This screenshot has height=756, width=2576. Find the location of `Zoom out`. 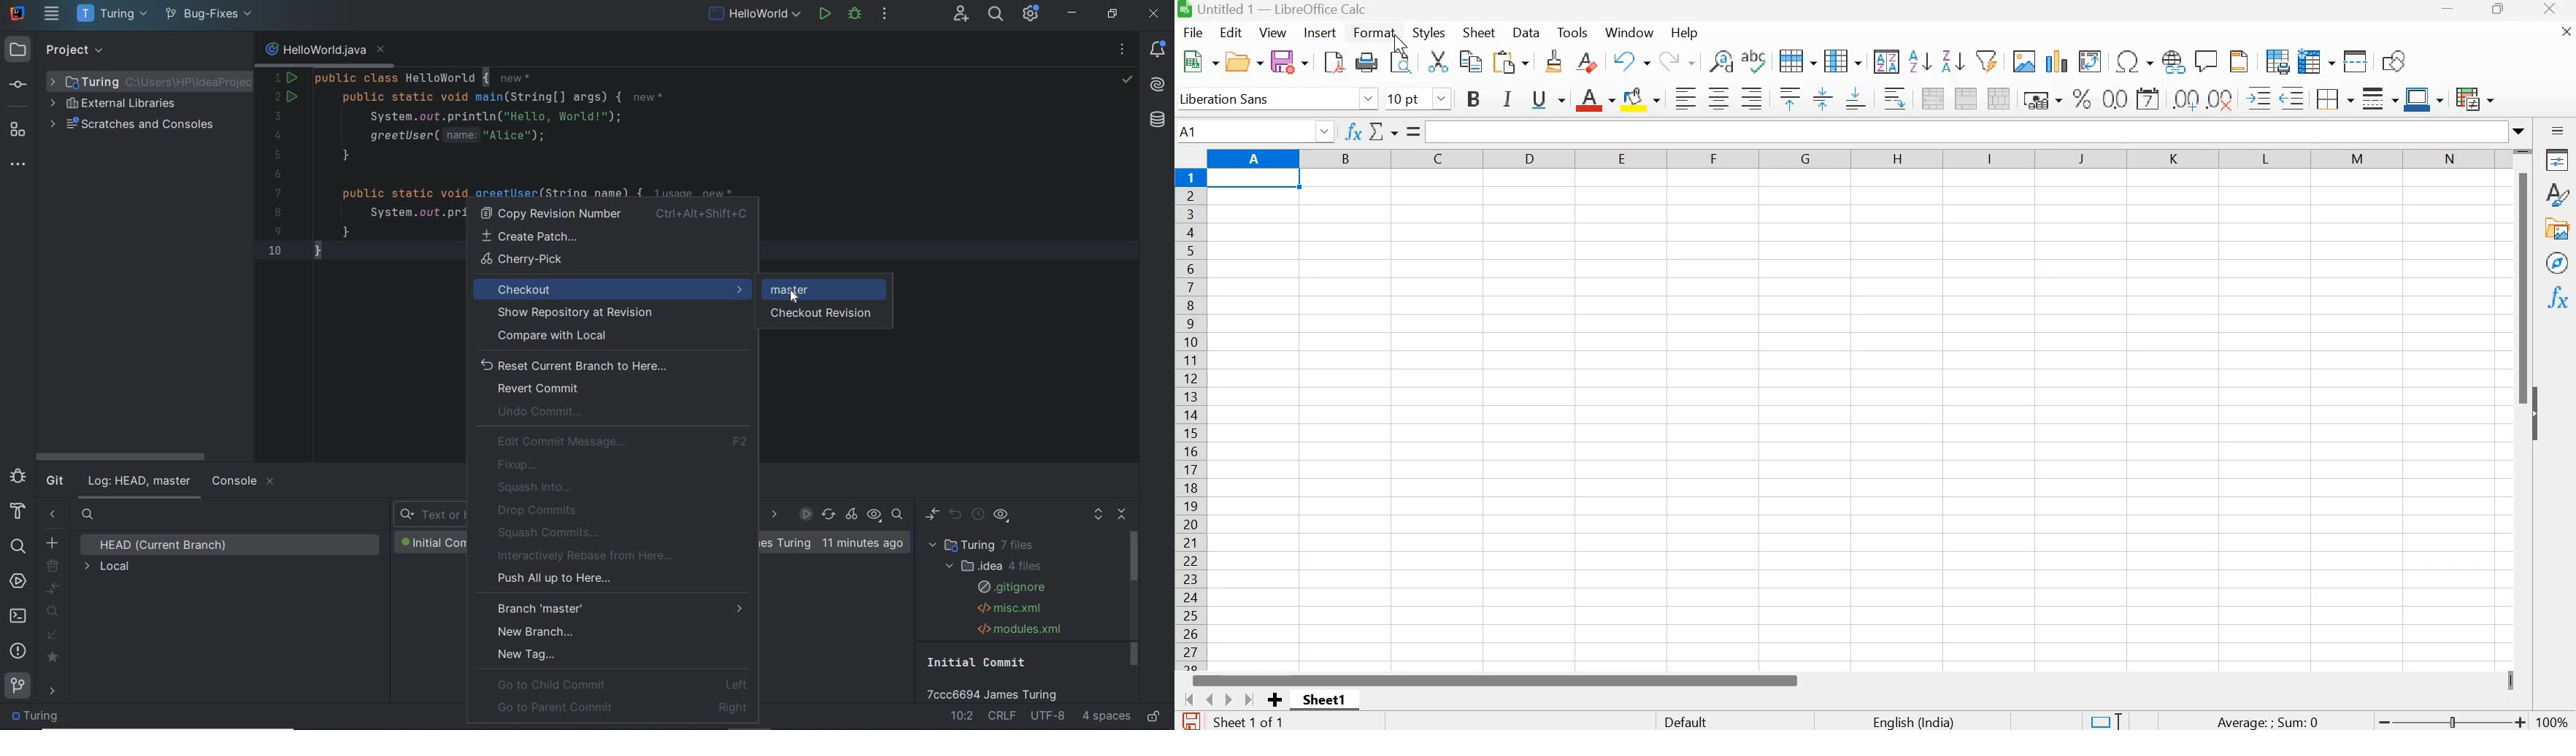

Zoom out is located at coordinates (2384, 721).